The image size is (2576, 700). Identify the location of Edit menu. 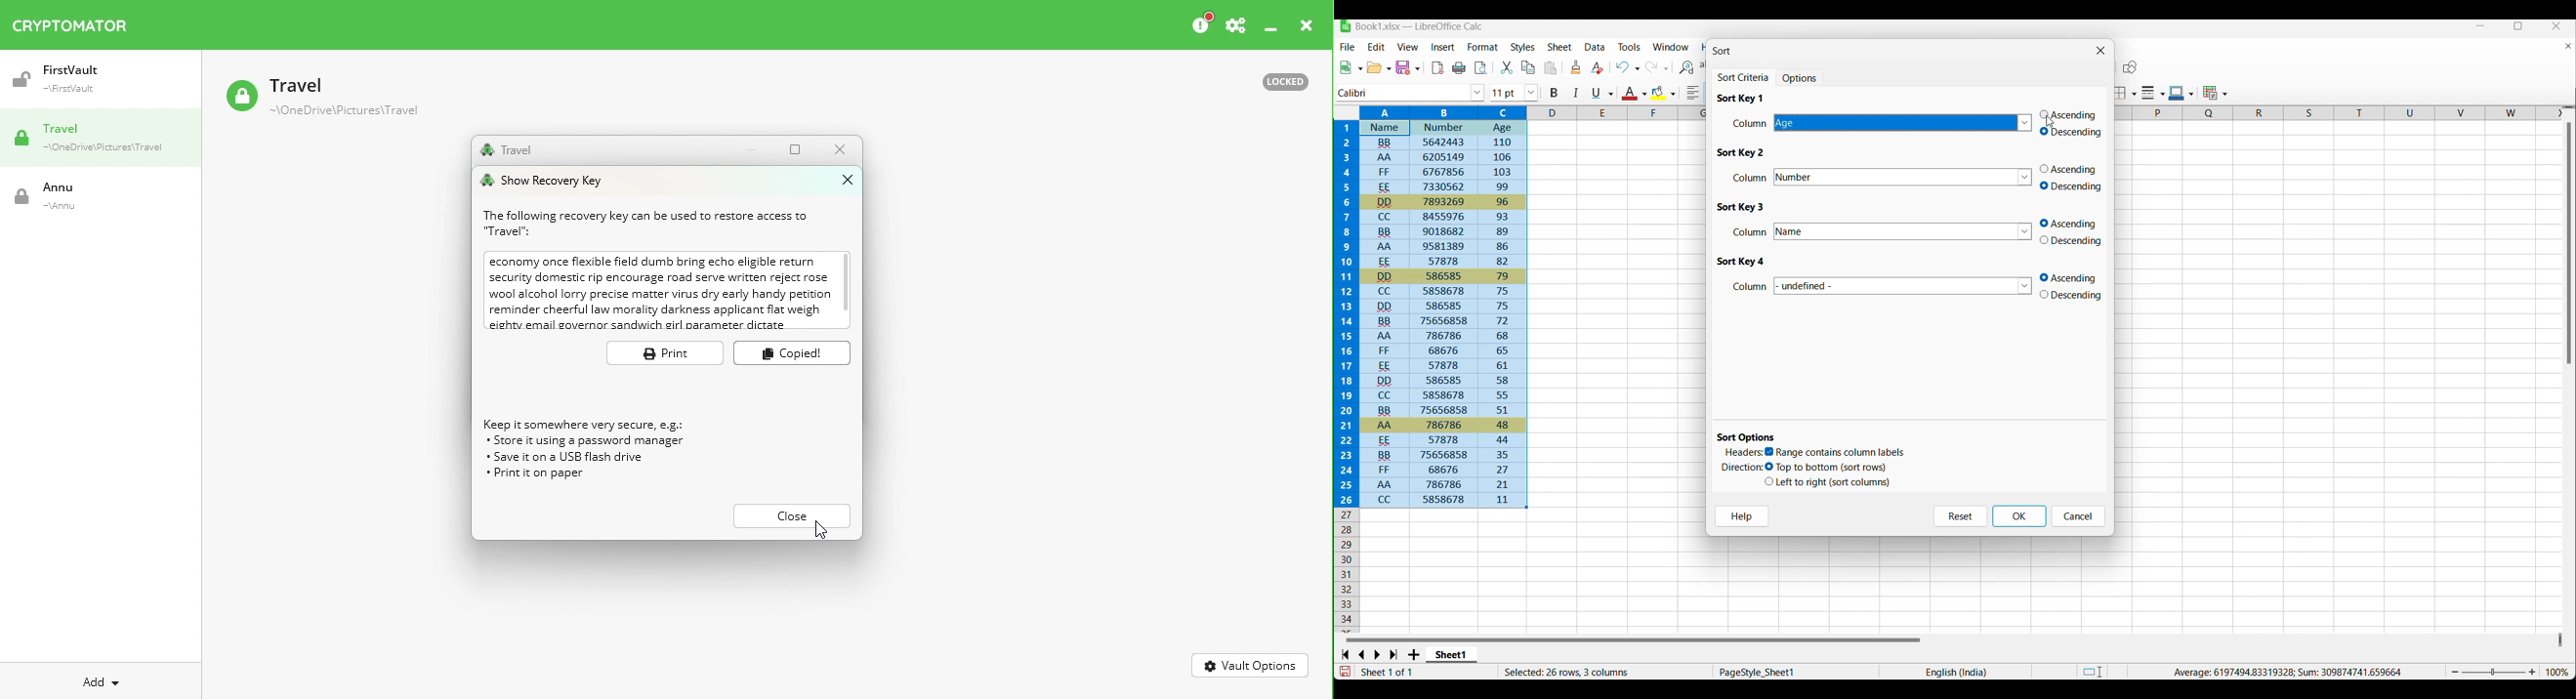
(1377, 47).